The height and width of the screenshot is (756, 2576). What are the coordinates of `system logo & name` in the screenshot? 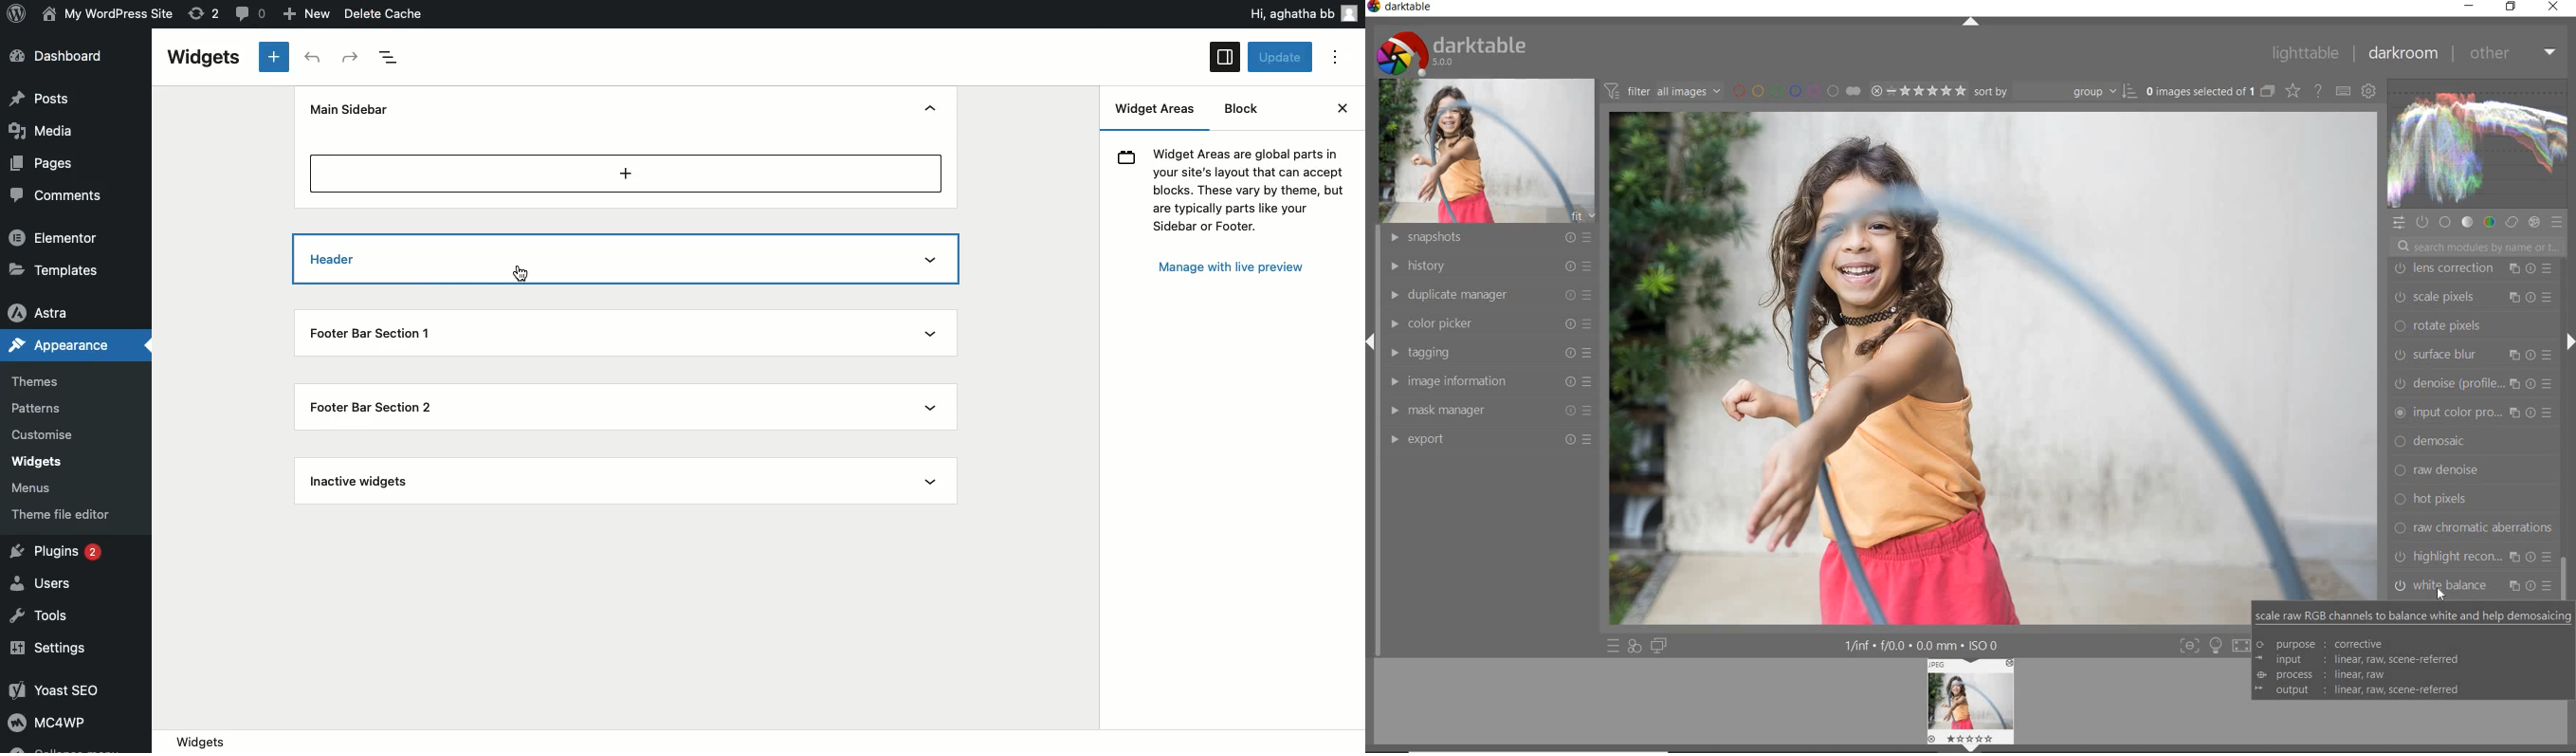 It's located at (1455, 50).